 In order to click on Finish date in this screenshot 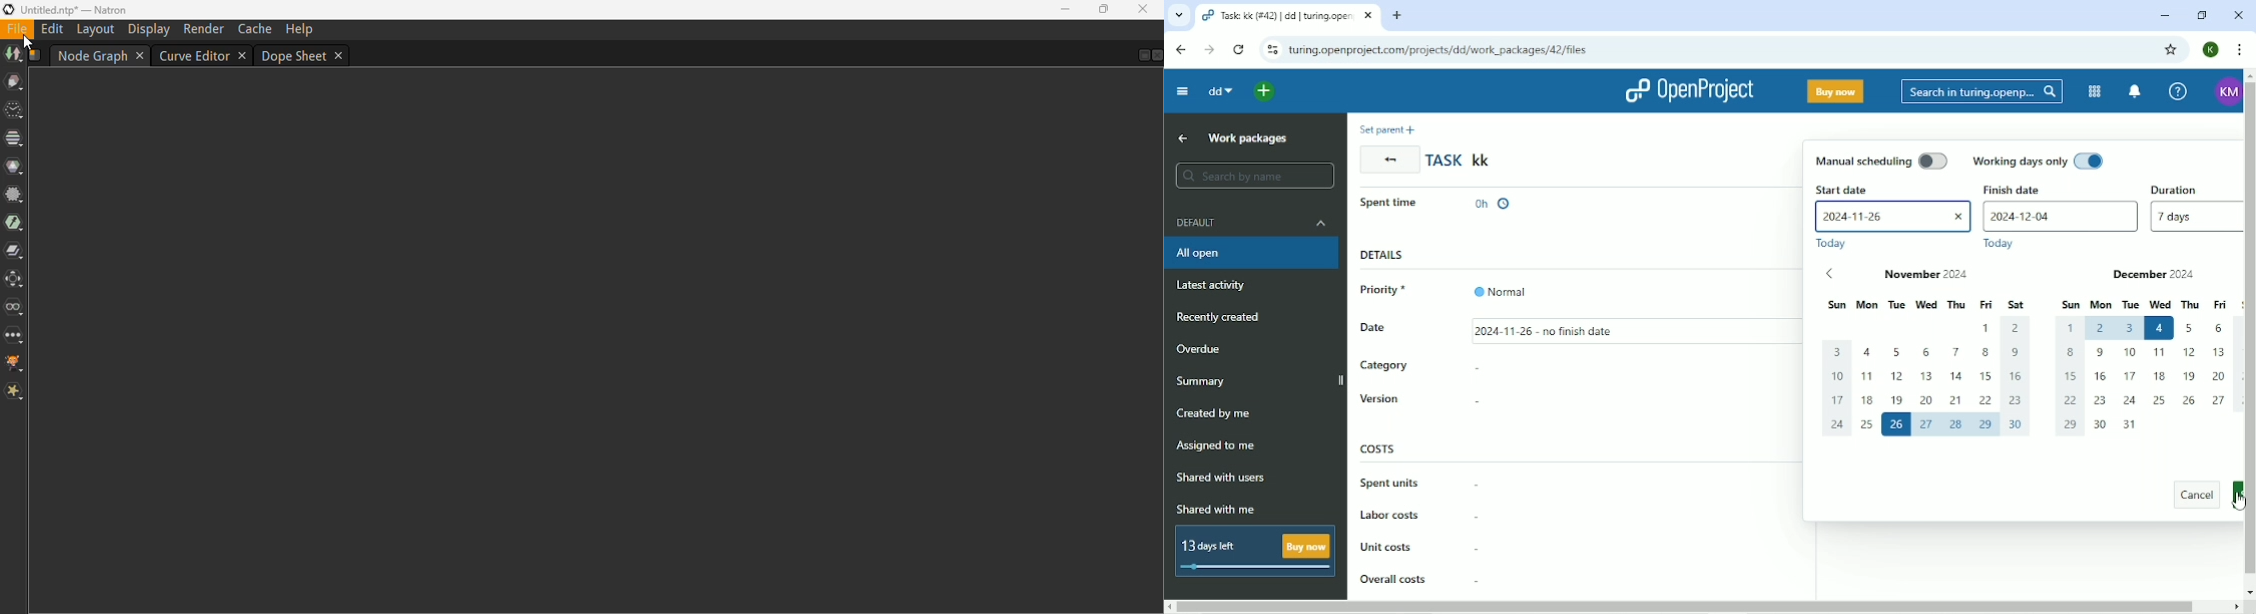, I will do `click(2015, 189)`.